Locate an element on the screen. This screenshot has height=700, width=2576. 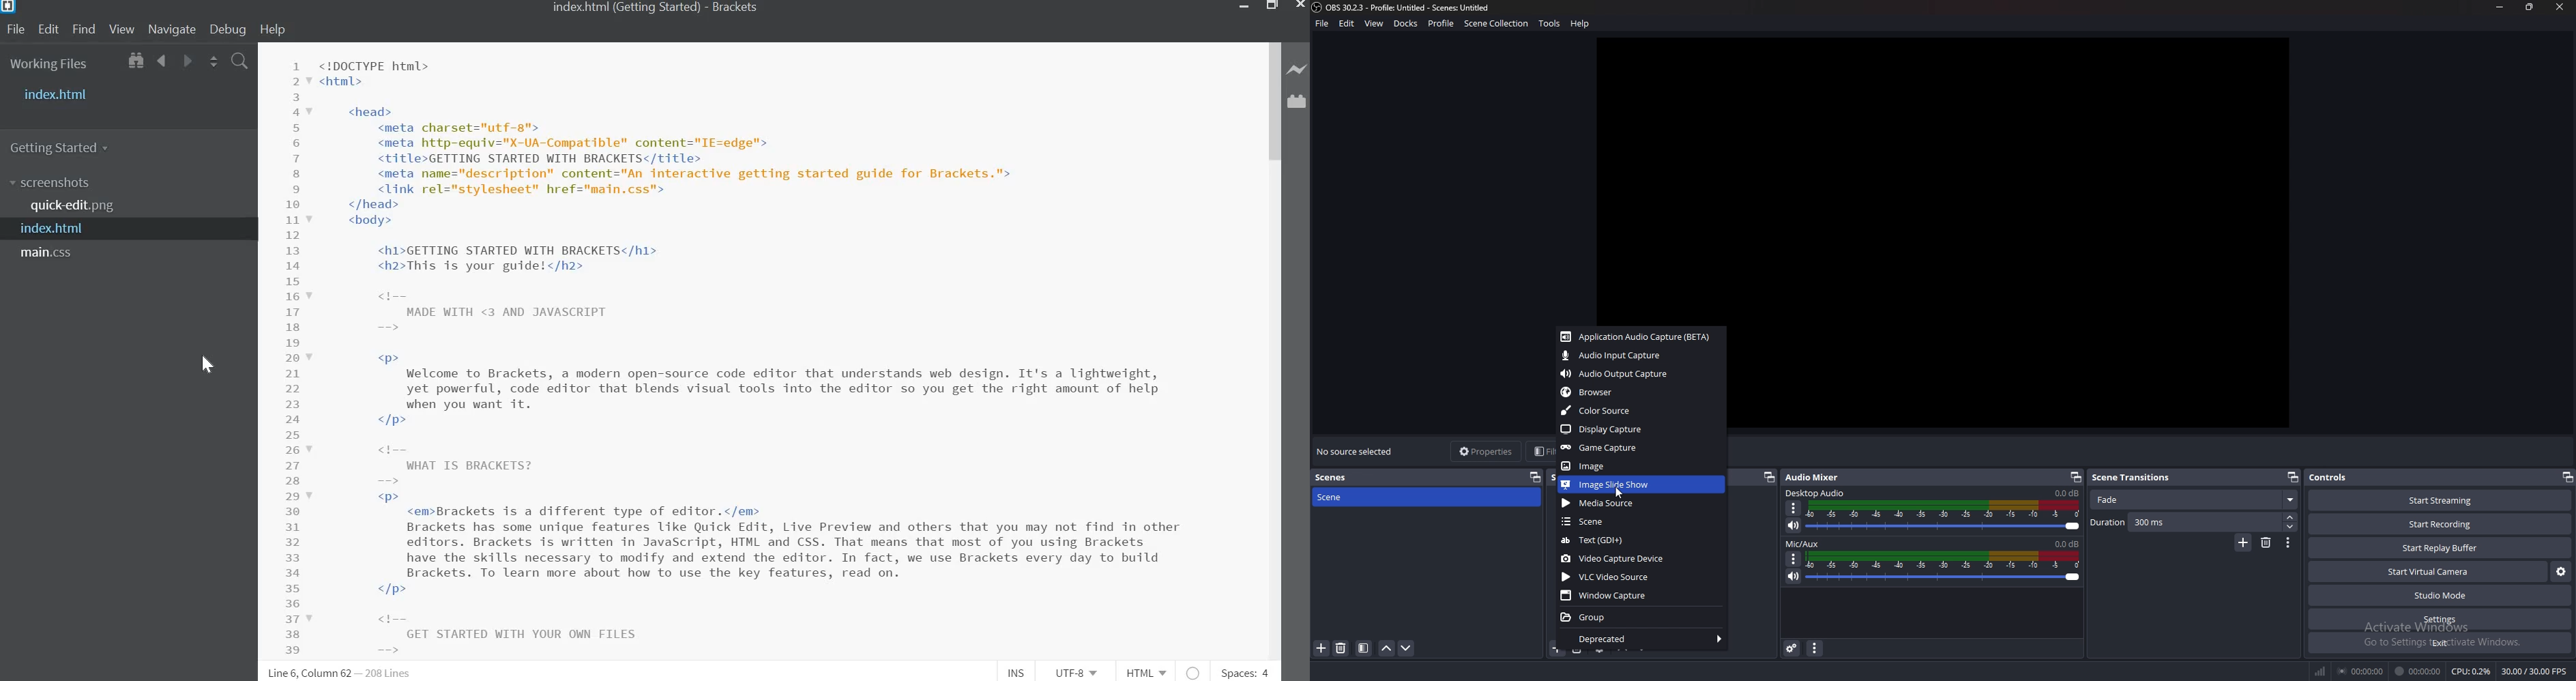
fade is located at coordinates (2196, 501).